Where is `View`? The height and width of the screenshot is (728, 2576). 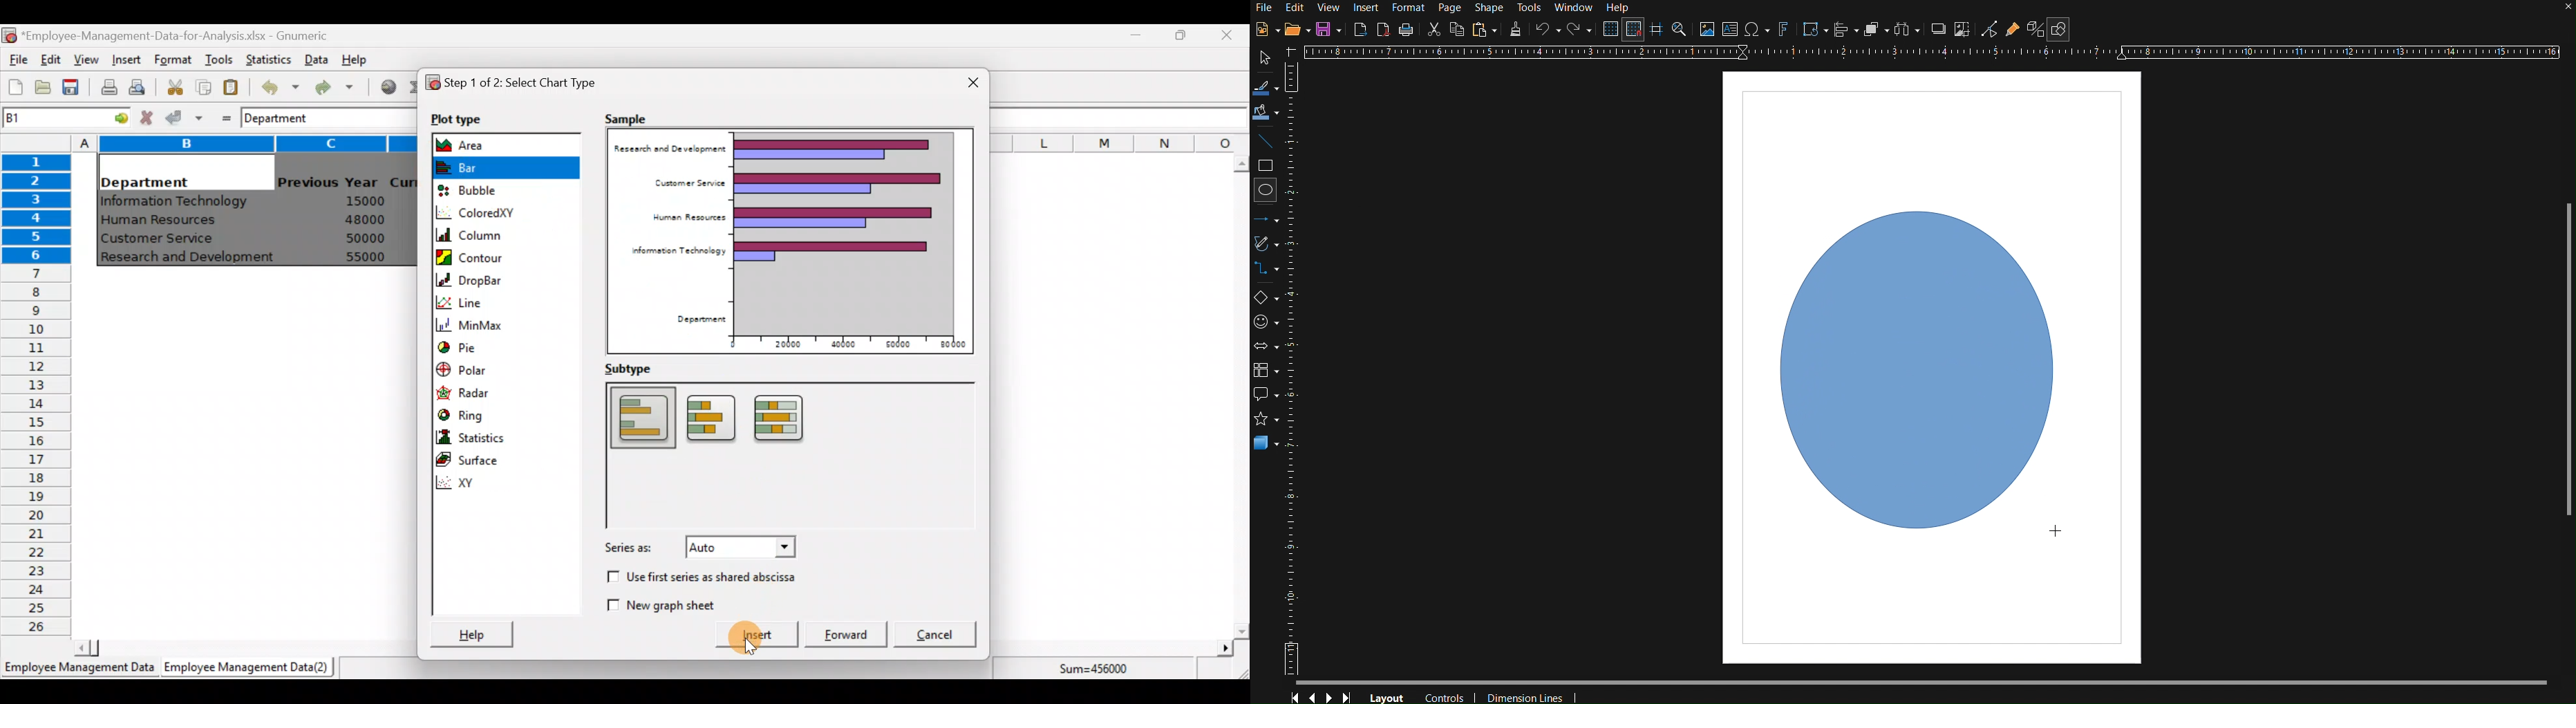
View is located at coordinates (1331, 8).